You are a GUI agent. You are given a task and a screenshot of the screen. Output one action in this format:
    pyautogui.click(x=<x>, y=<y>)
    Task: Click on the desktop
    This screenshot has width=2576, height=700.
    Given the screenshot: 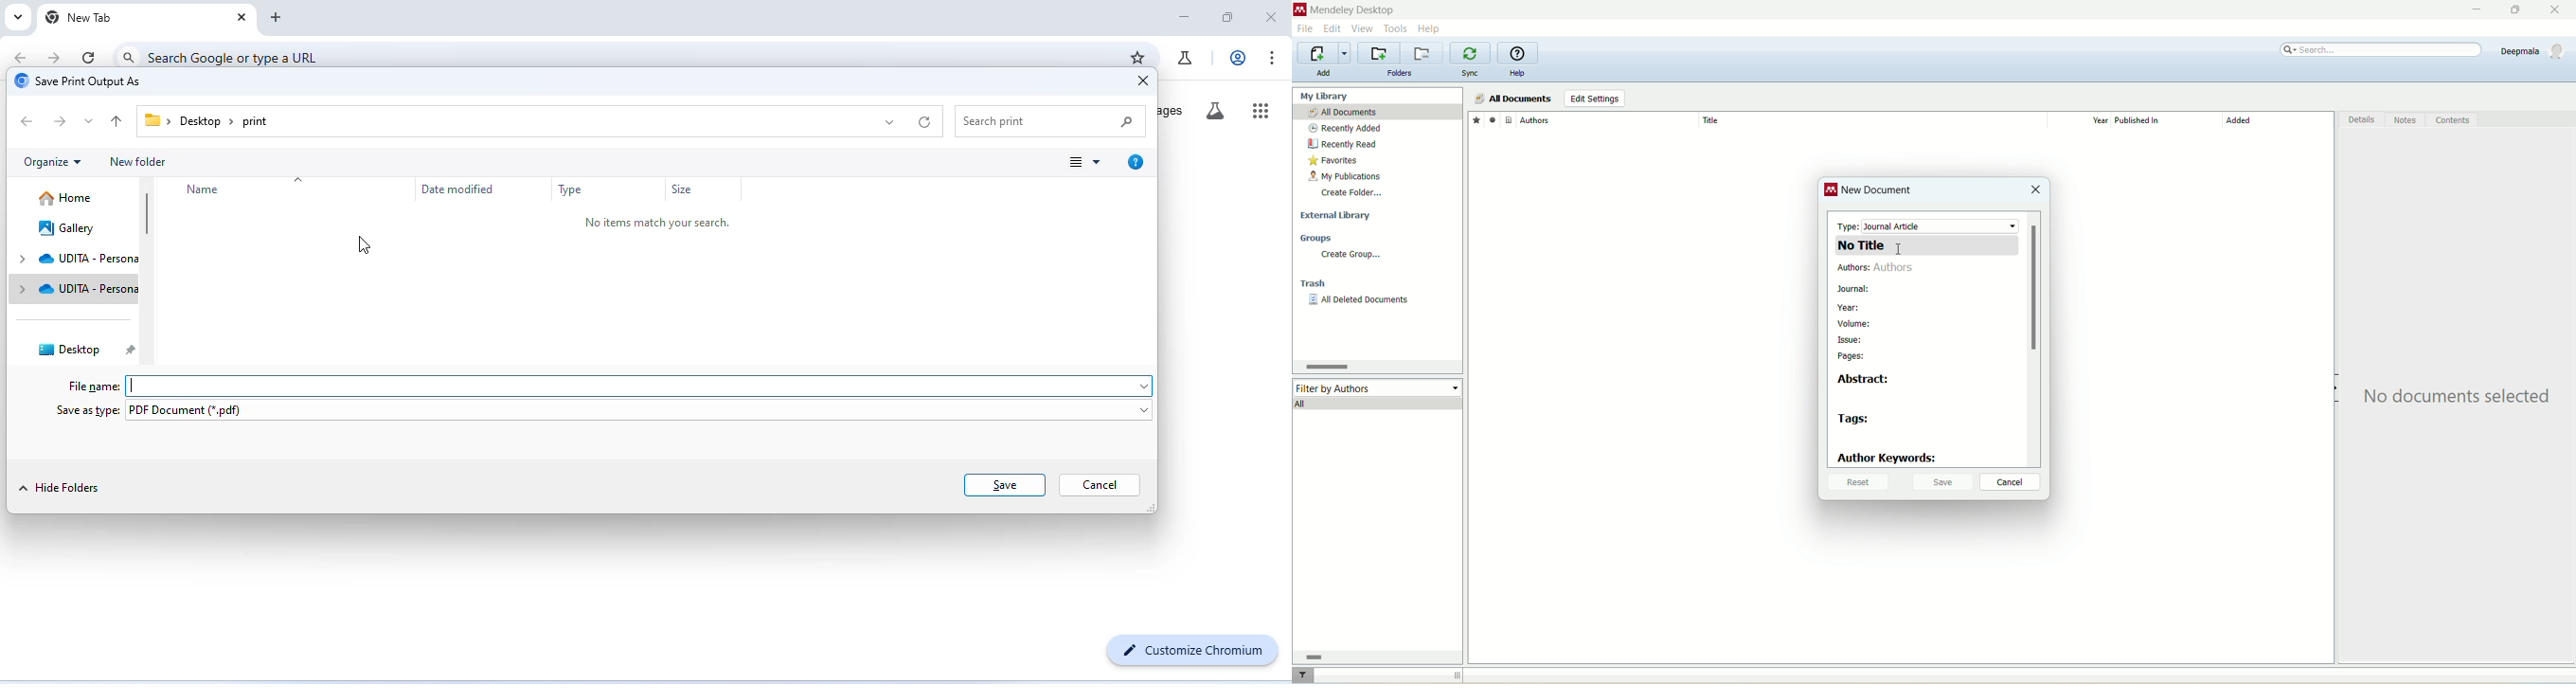 What is the action you would take?
    pyautogui.click(x=83, y=350)
    